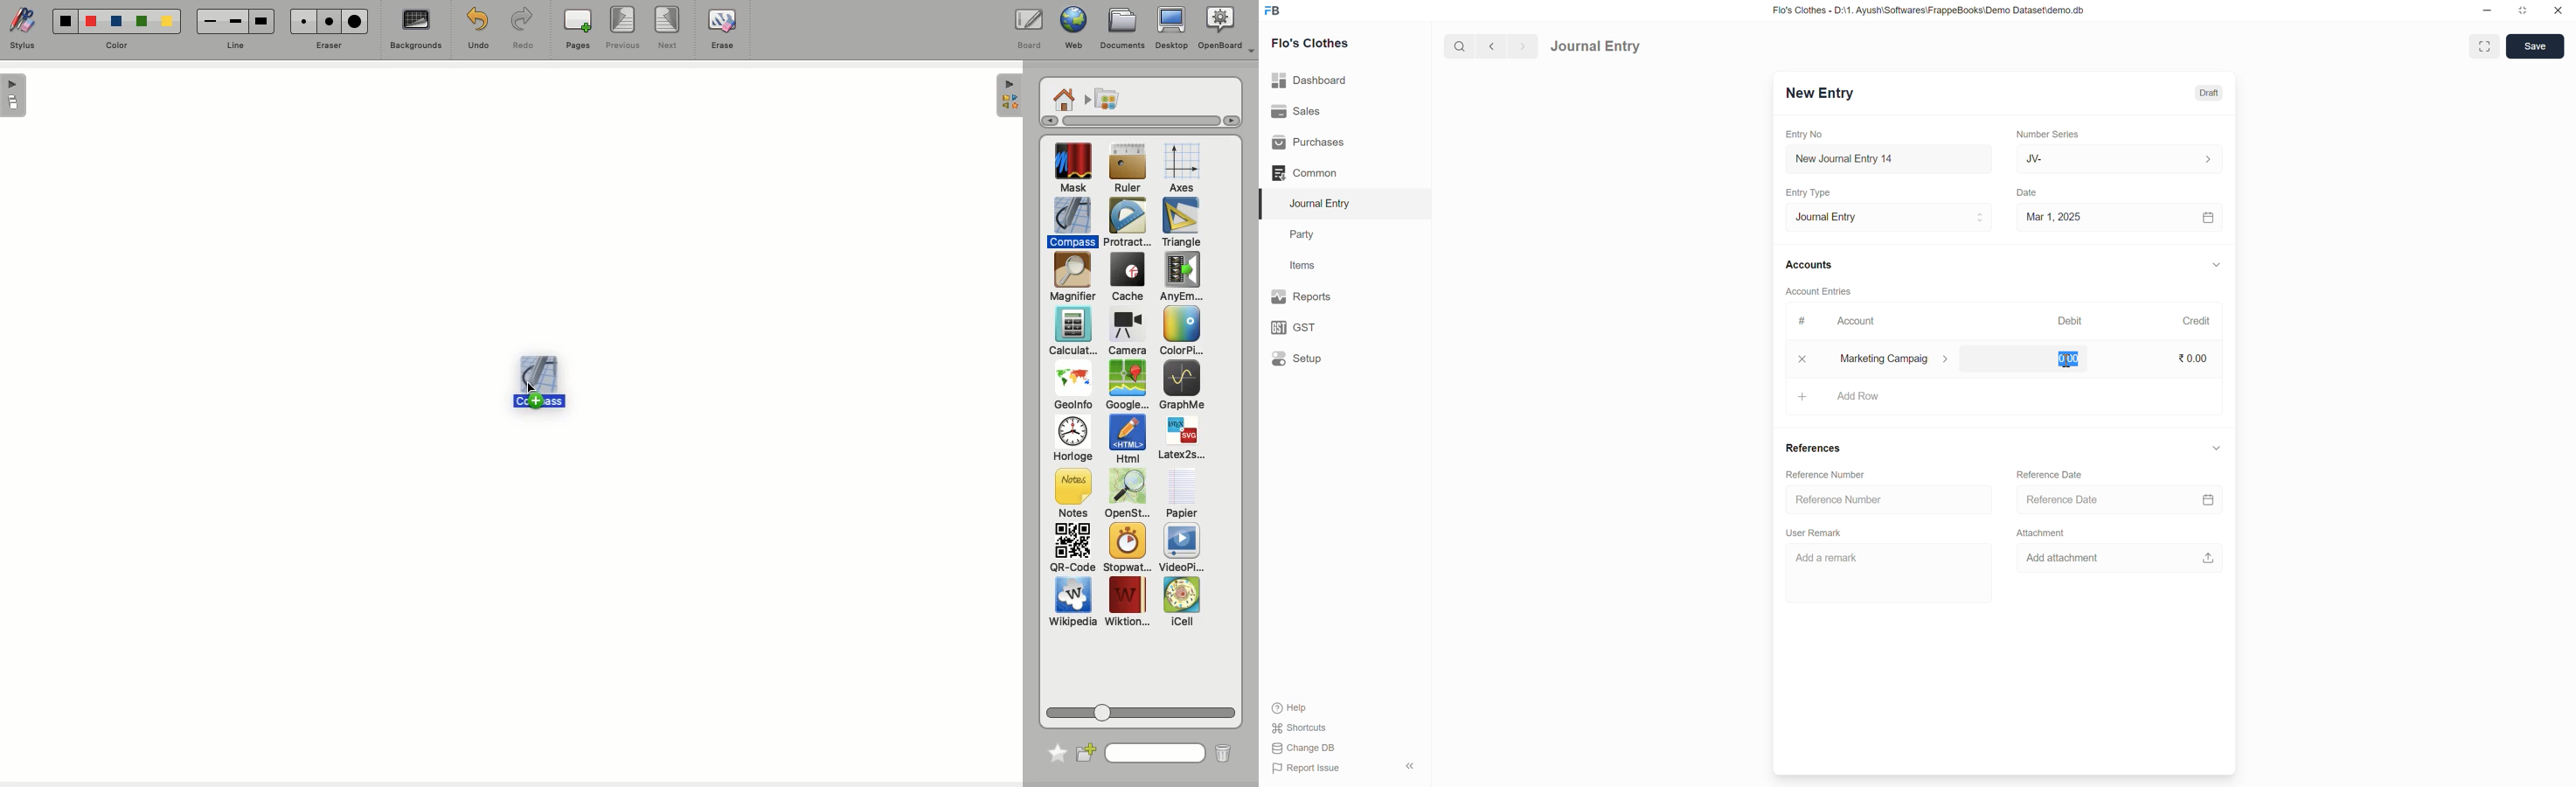  What do you see at coordinates (2209, 500) in the screenshot?
I see `calendar` at bounding box center [2209, 500].